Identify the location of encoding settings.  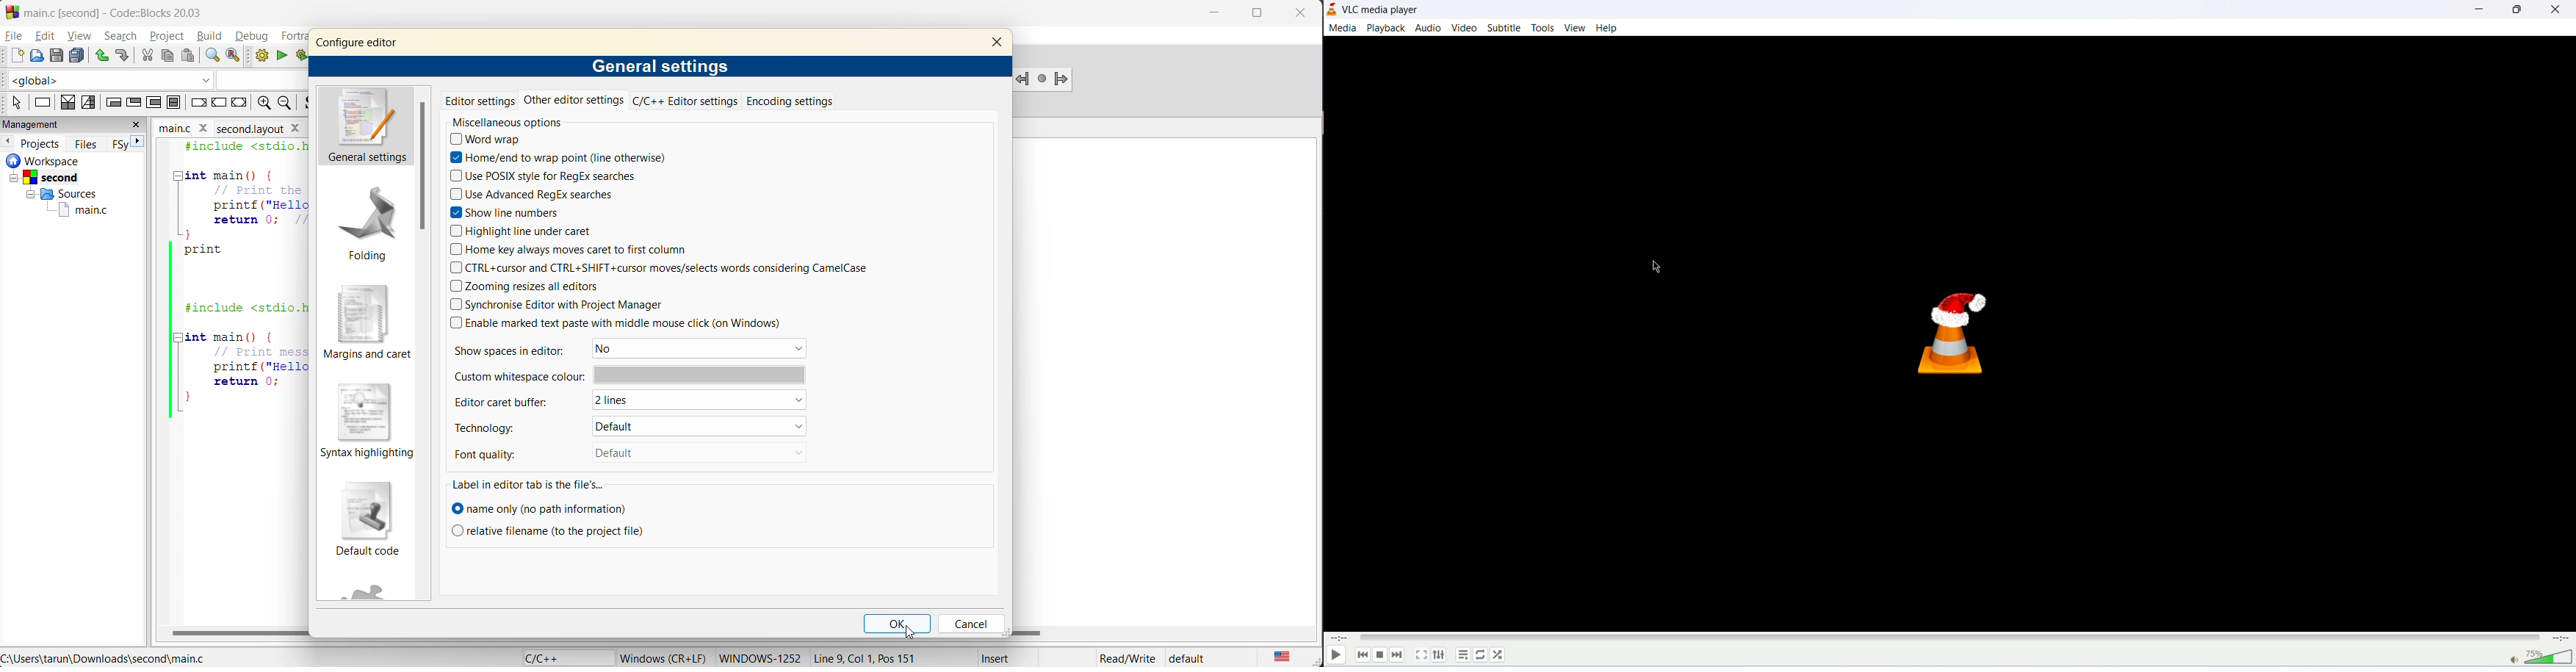
(793, 102).